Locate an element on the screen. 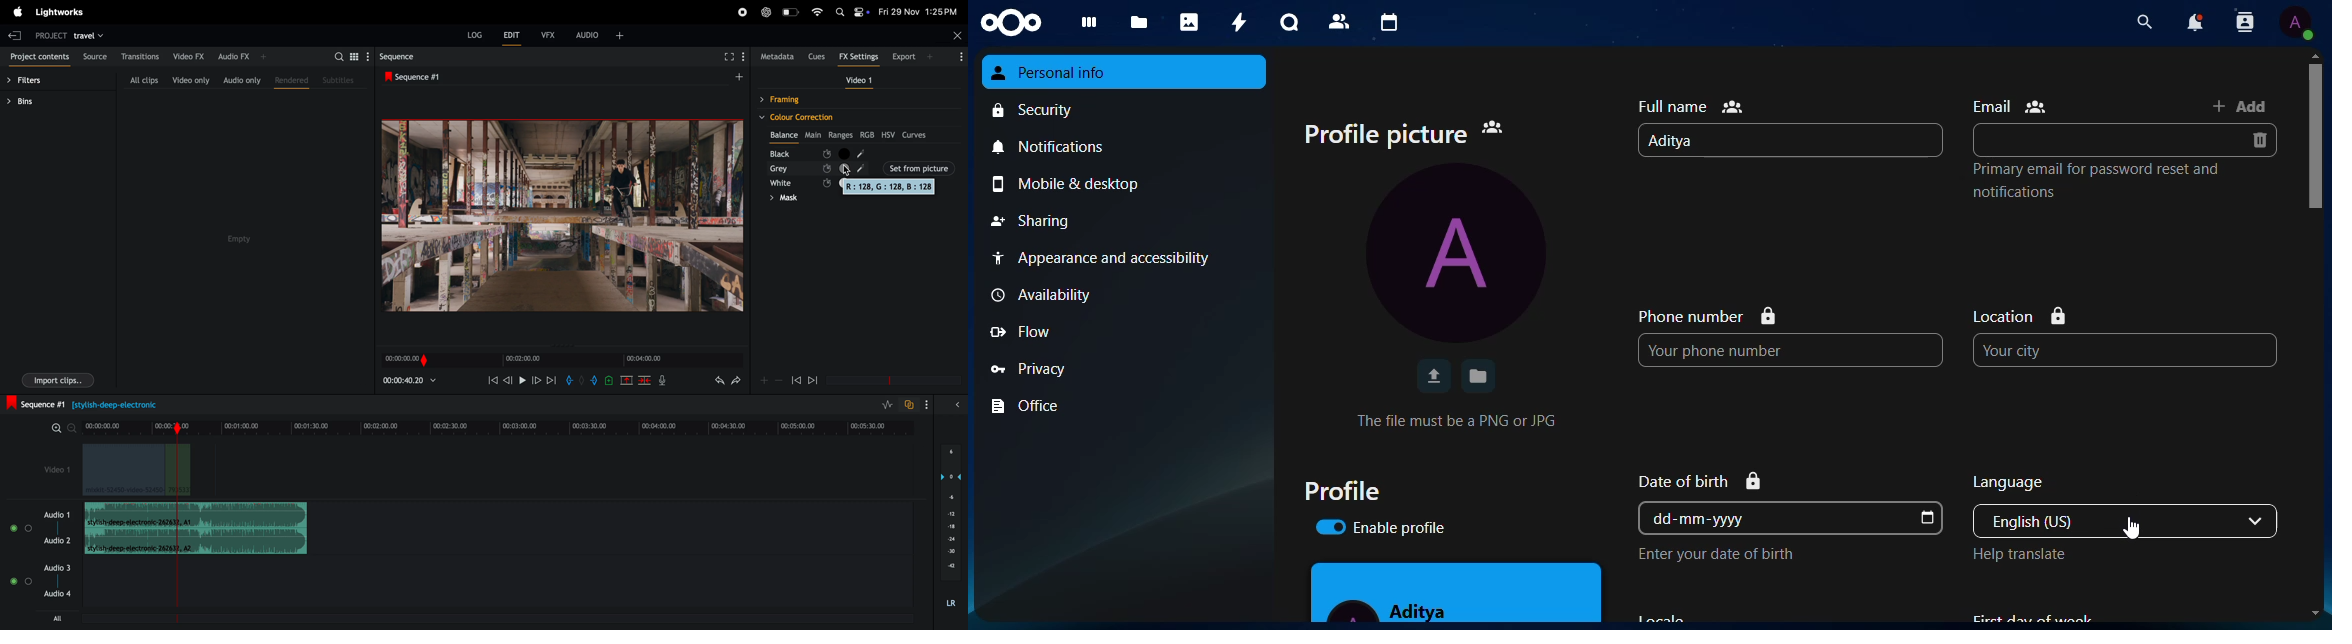 The image size is (2352, 644). Fx settings is located at coordinates (859, 58).